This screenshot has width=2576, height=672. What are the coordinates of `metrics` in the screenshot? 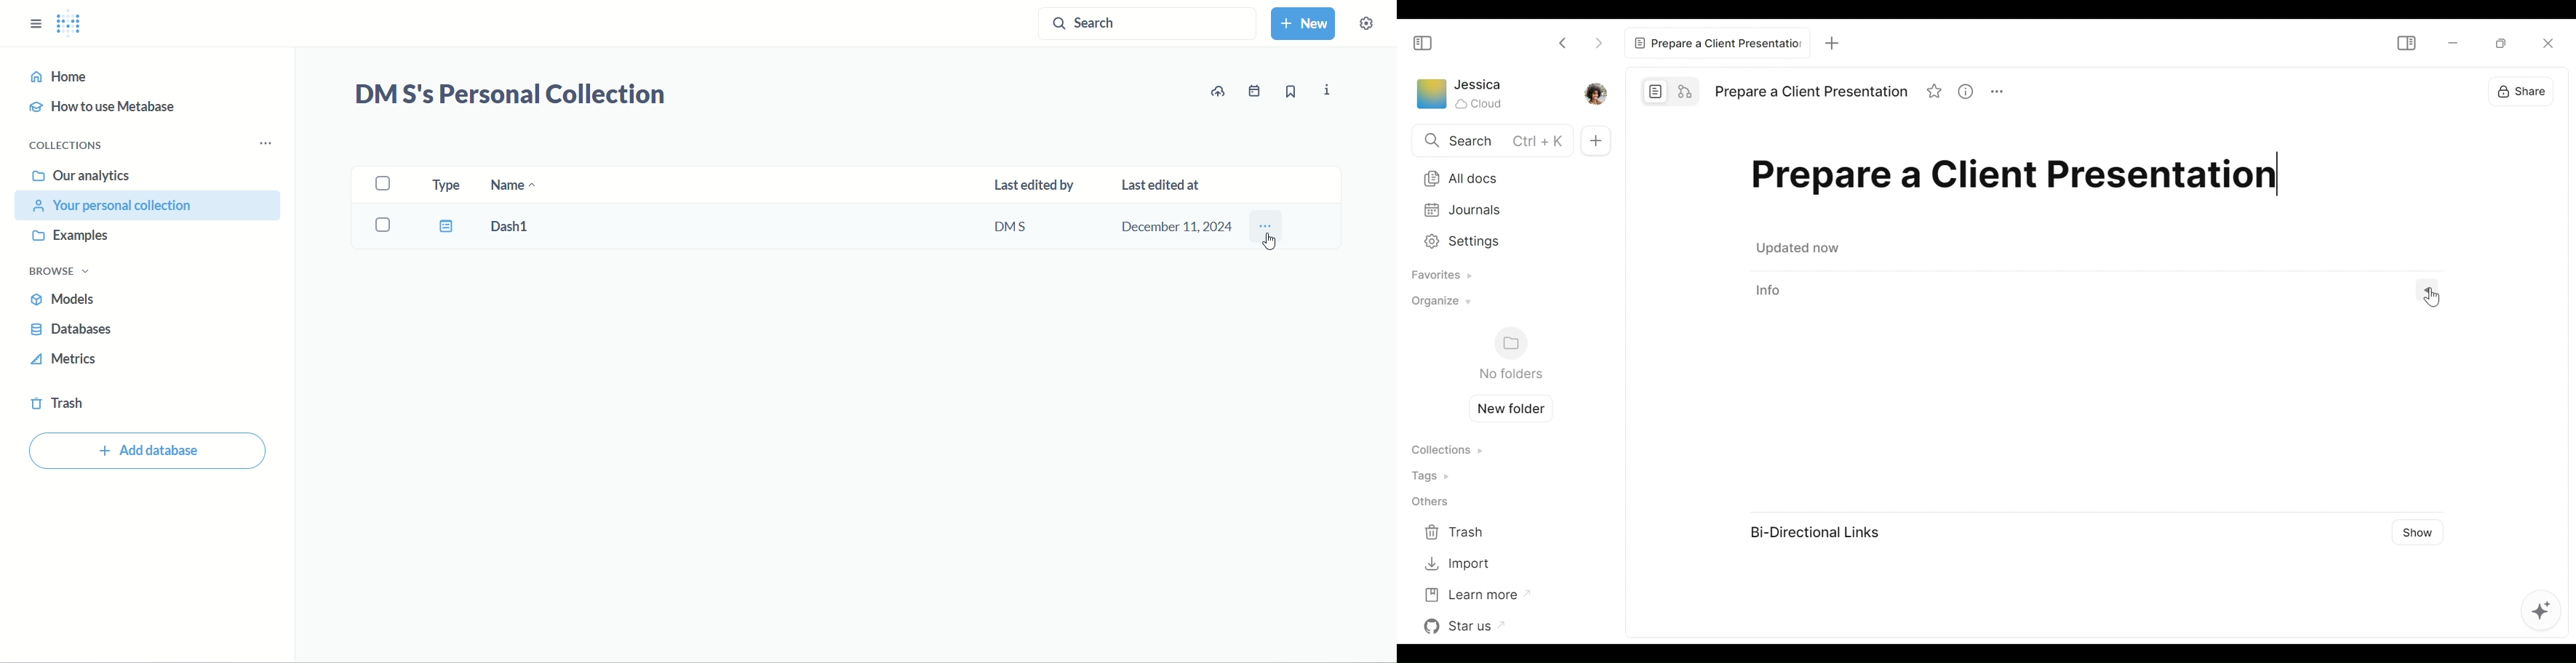 It's located at (66, 362).